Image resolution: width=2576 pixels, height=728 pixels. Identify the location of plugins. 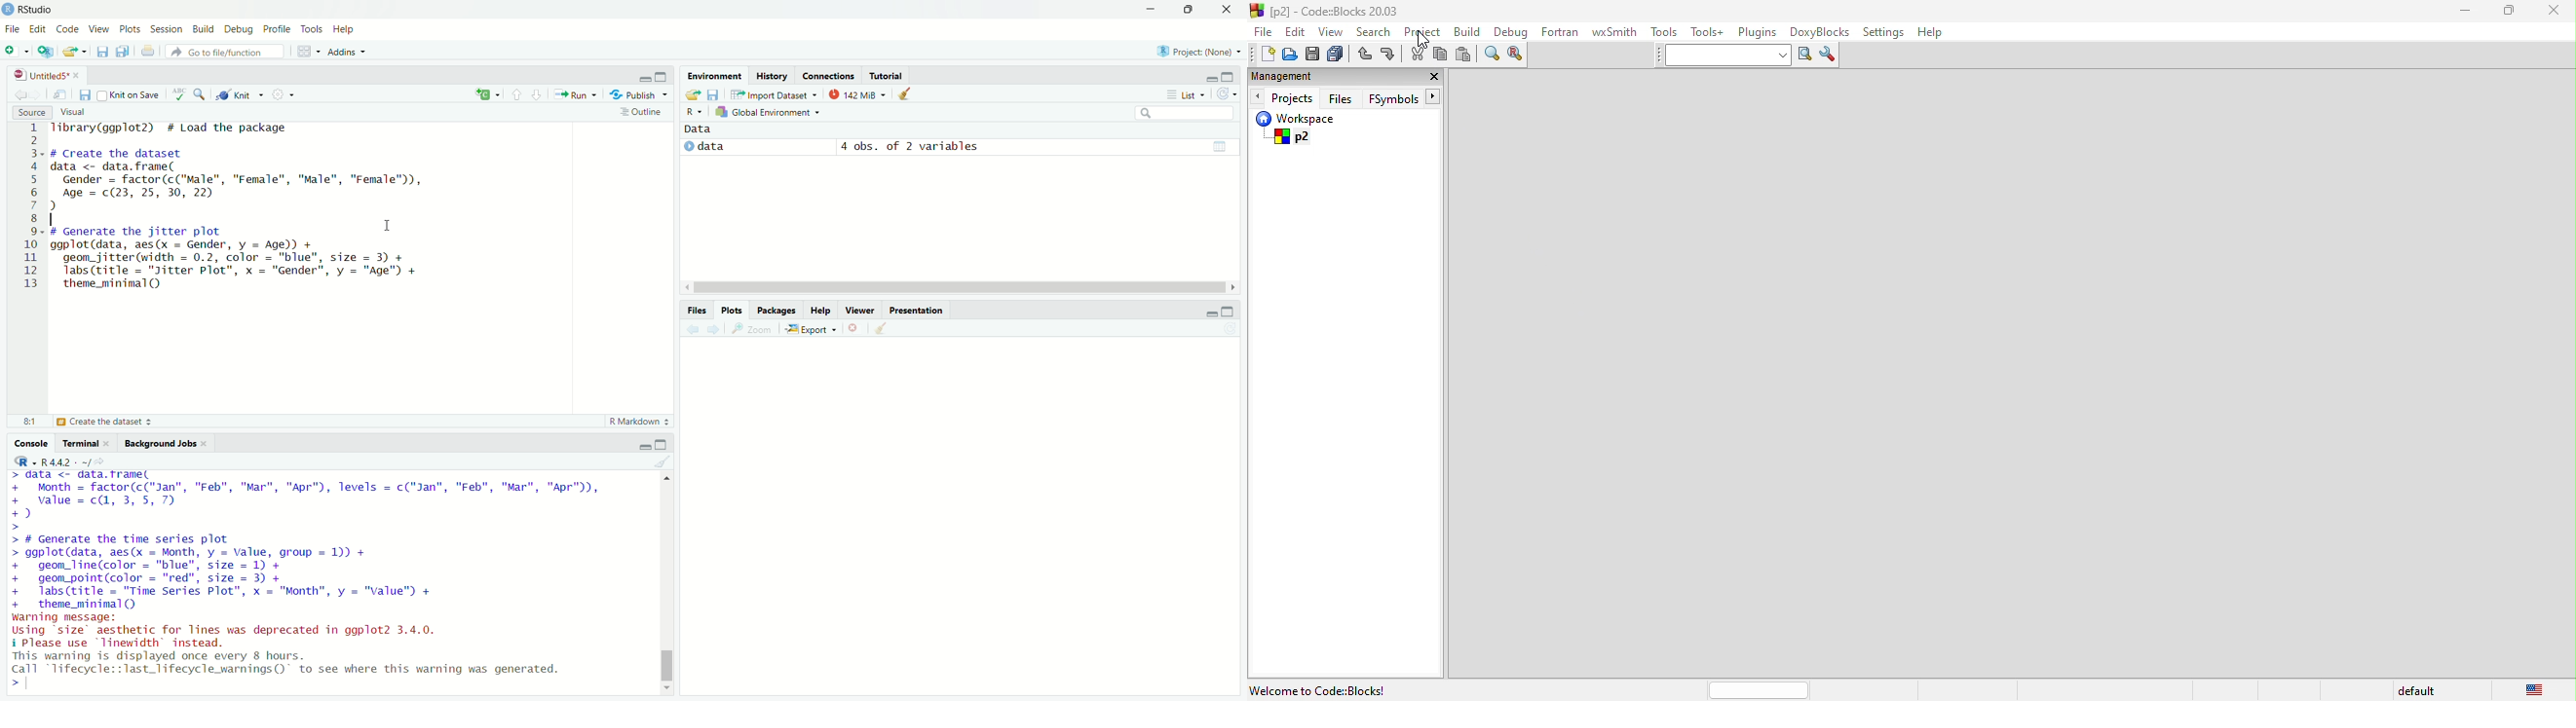
(1759, 33).